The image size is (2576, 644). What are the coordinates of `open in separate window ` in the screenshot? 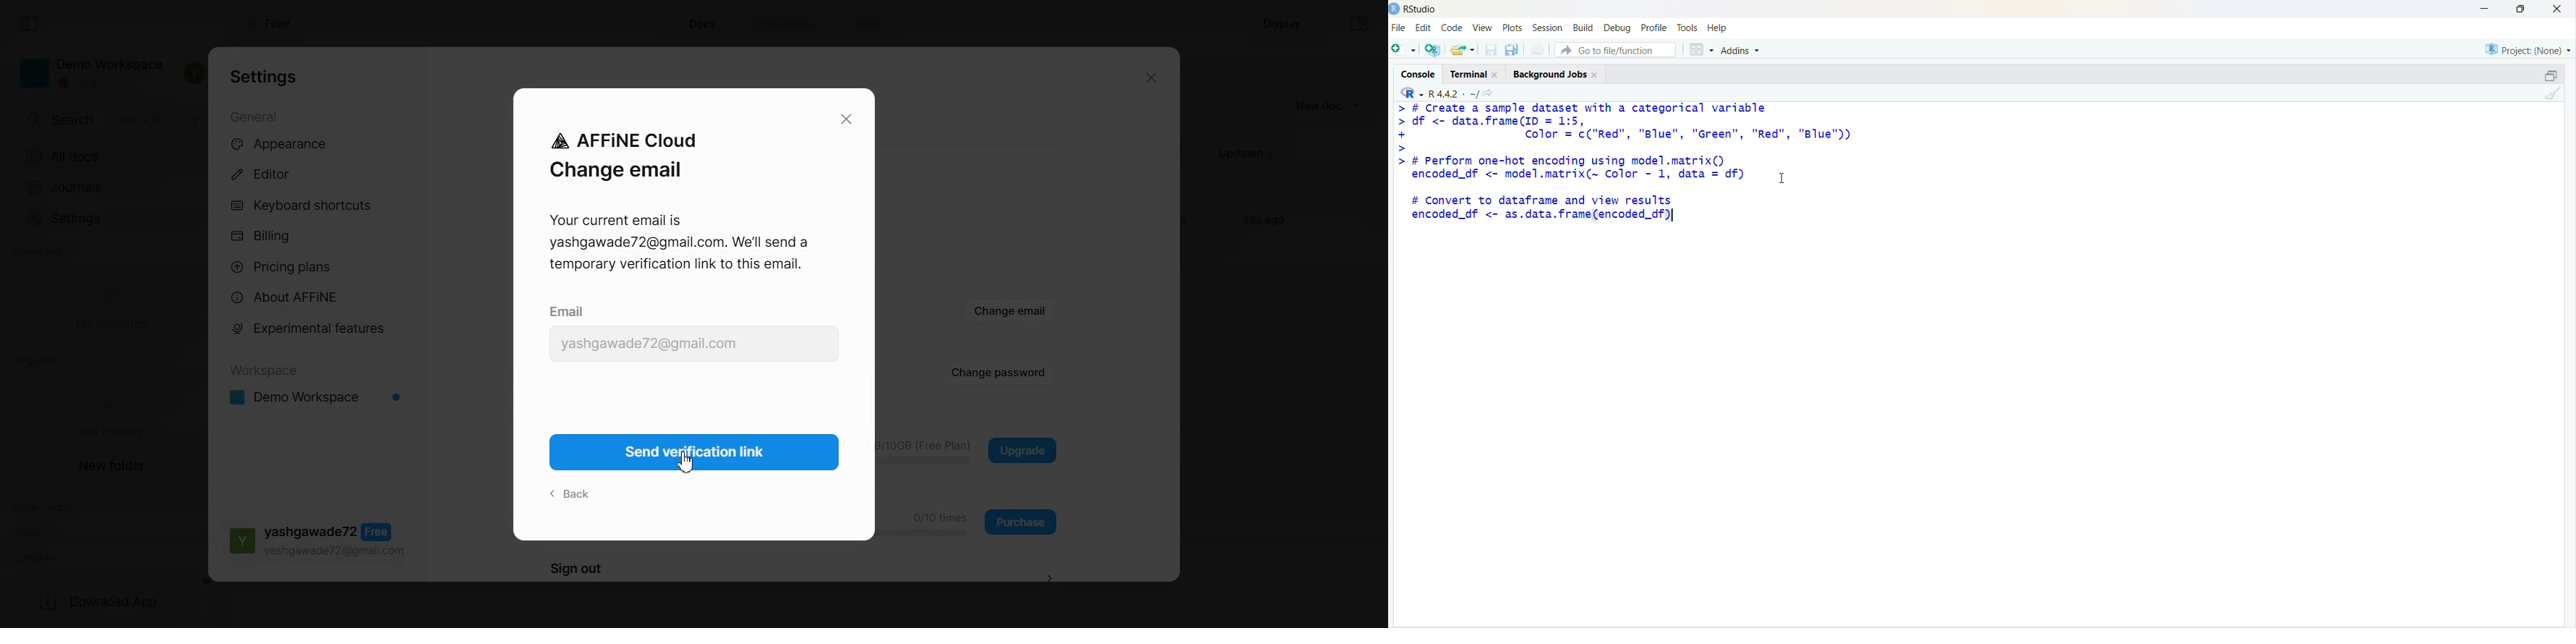 It's located at (2551, 75).